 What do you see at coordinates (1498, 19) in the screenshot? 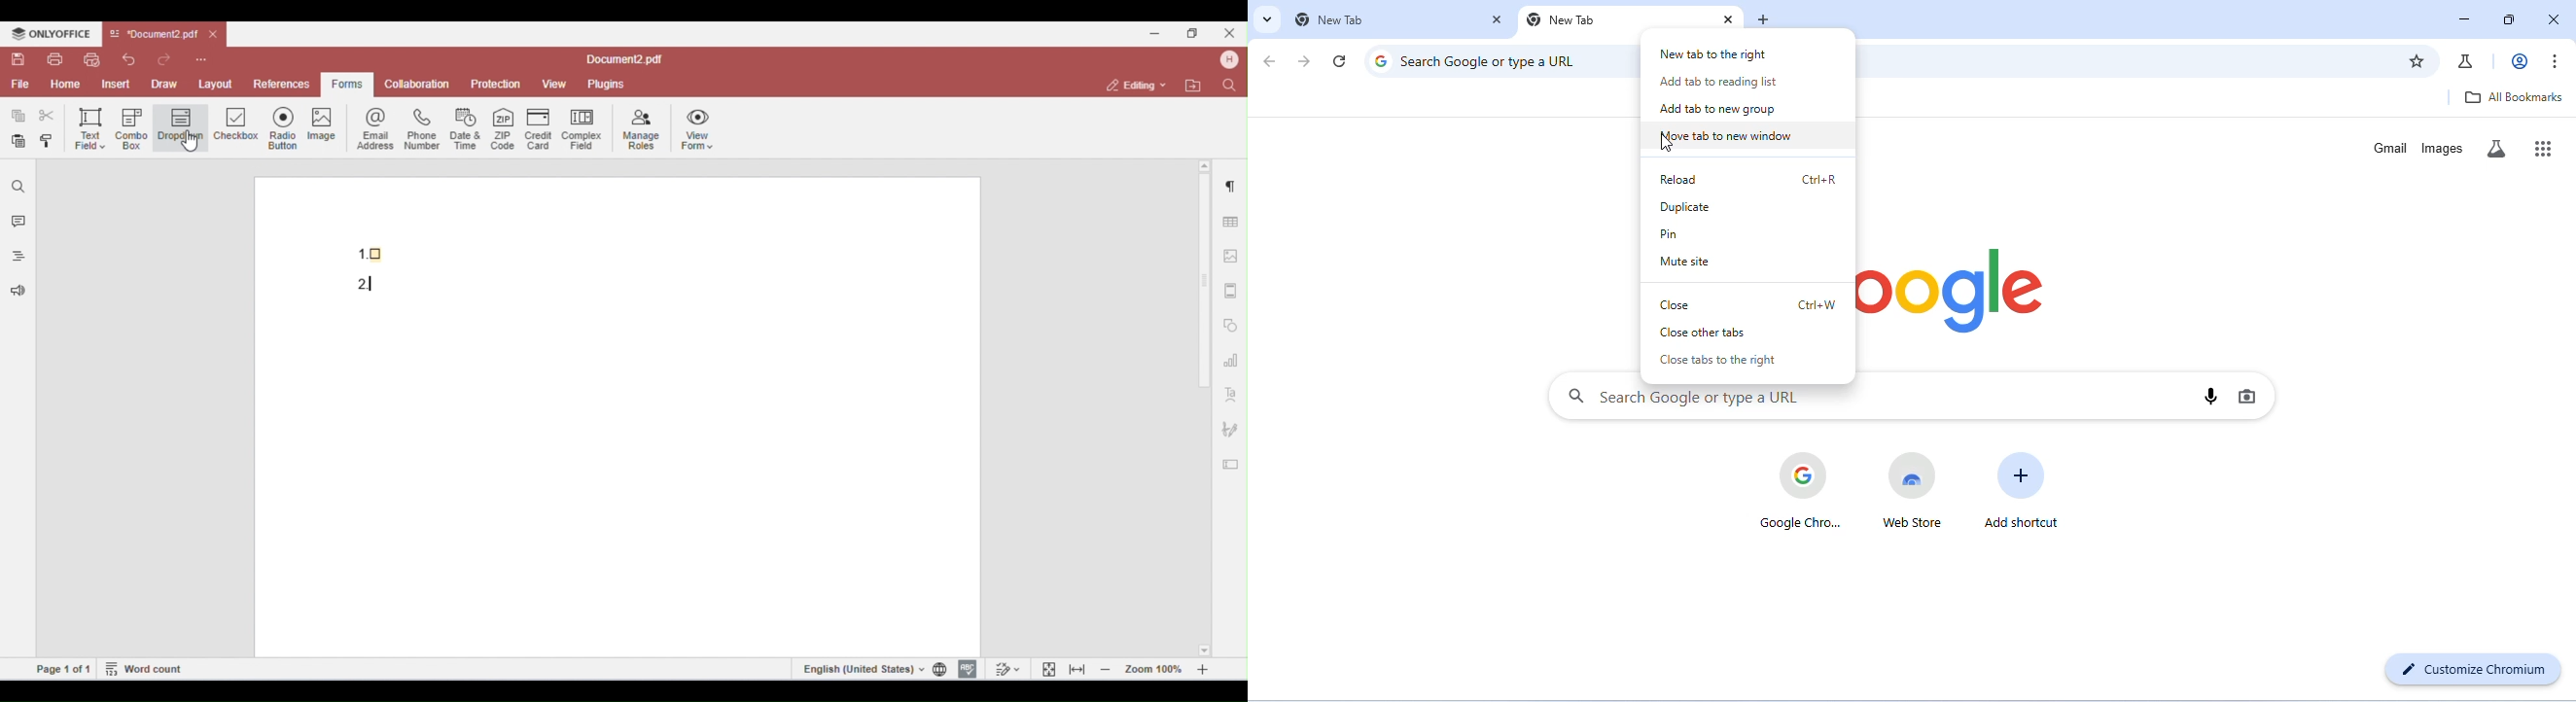
I see `close tab` at bounding box center [1498, 19].